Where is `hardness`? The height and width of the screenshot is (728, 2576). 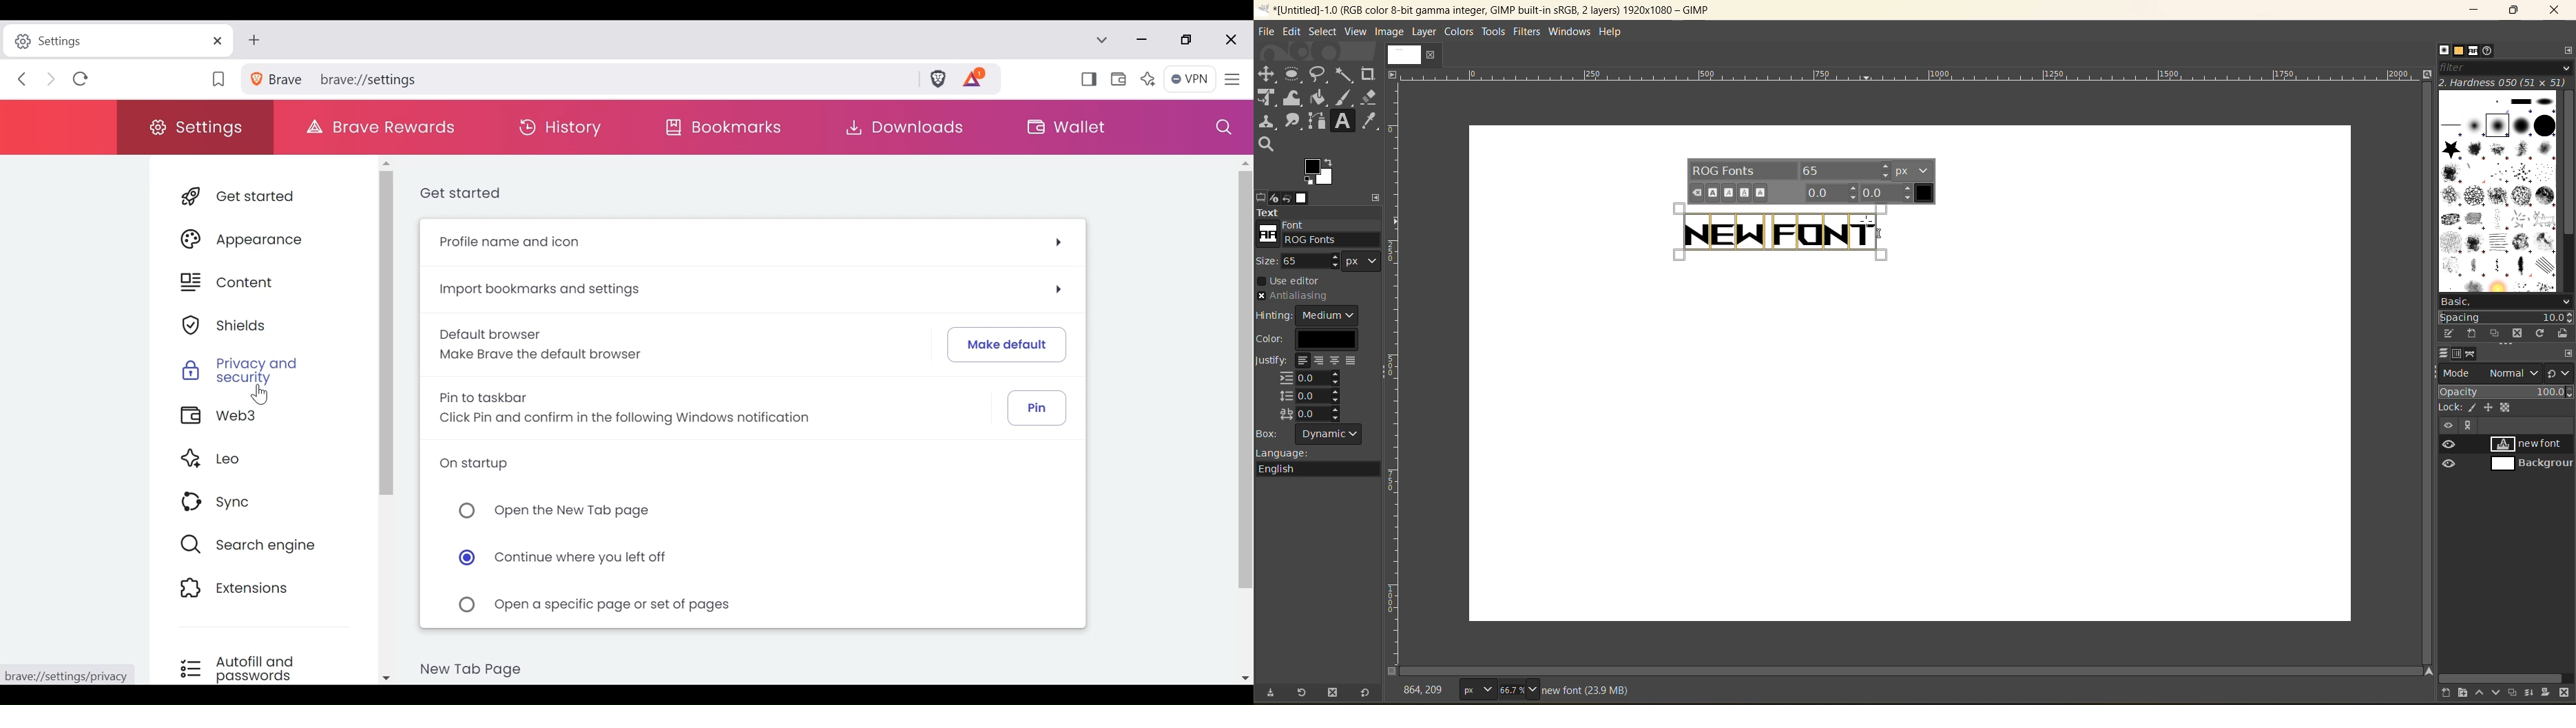 hardness is located at coordinates (2505, 83).